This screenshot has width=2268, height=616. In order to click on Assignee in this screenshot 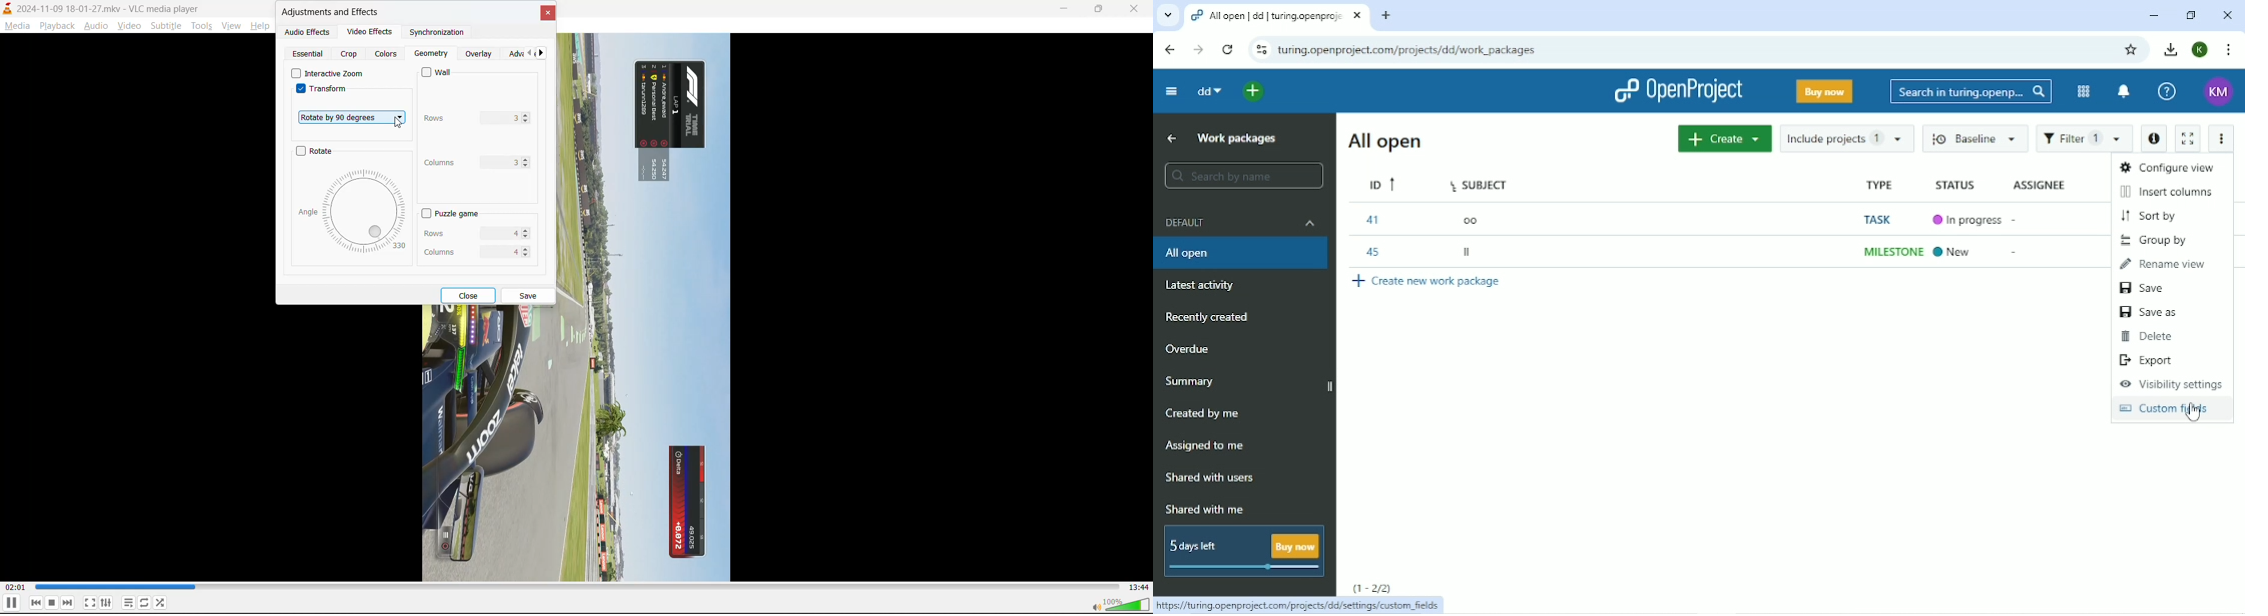, I will do `click(2042, 185)`.